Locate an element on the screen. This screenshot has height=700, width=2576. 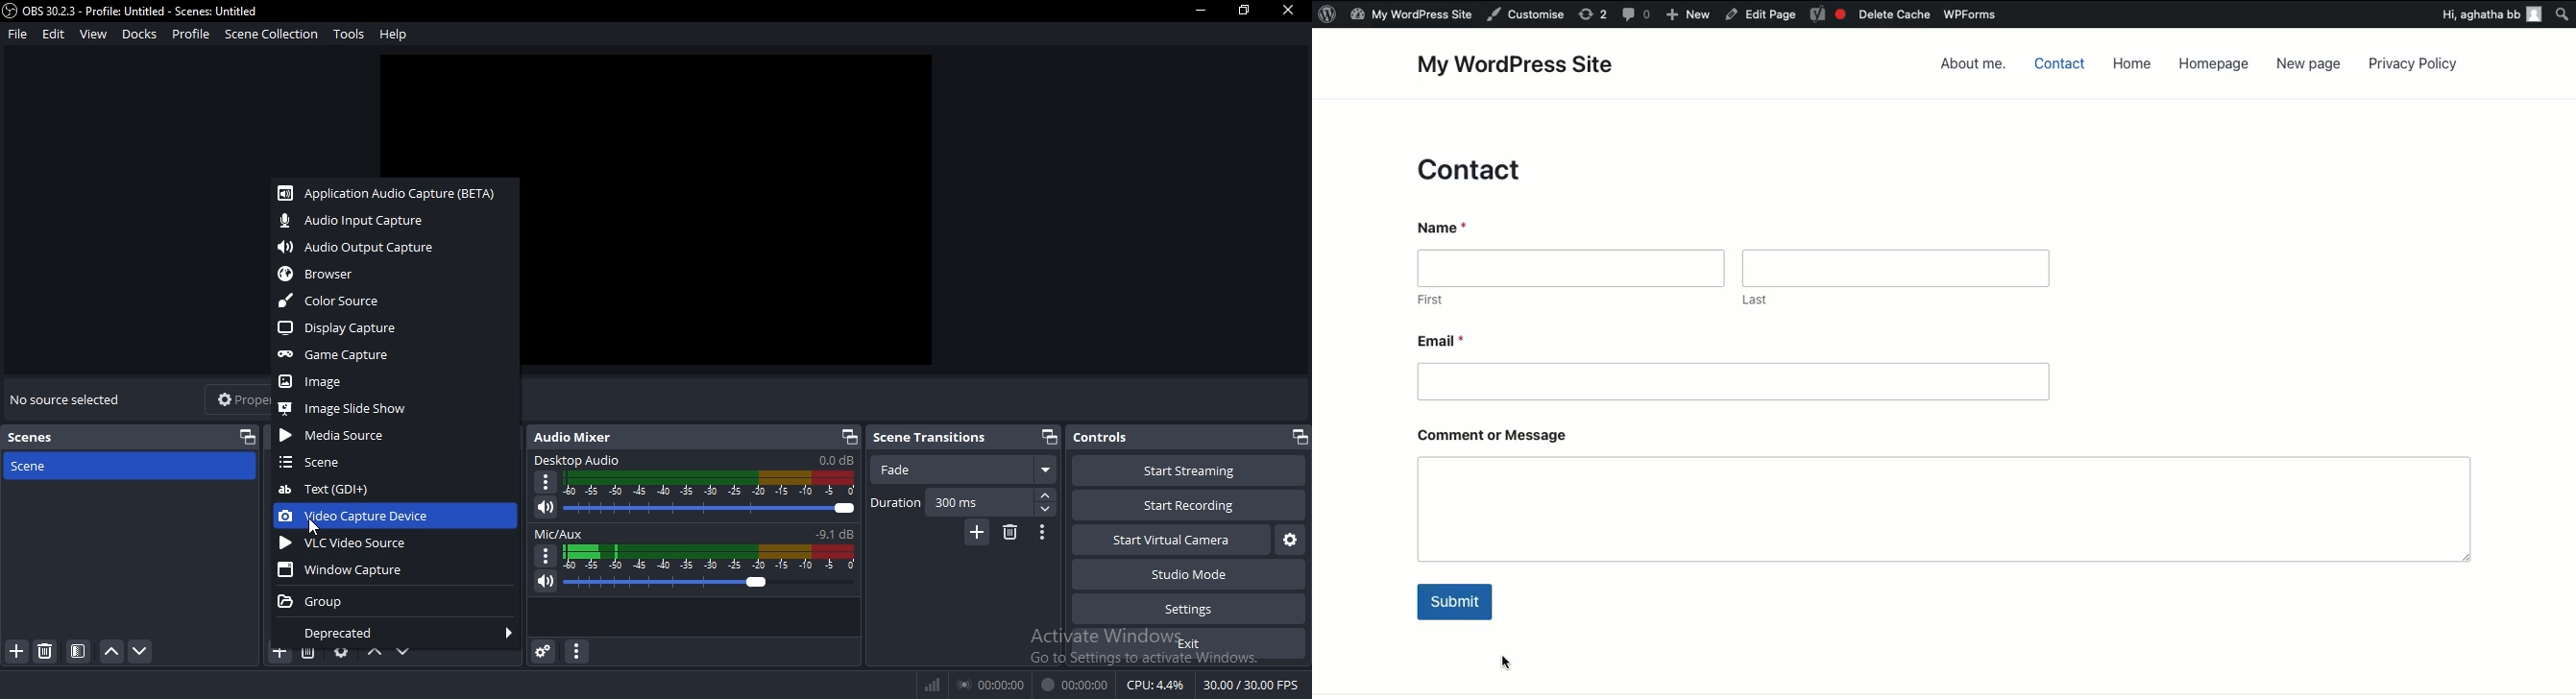
+ New is located at coordinates (1689, 17).